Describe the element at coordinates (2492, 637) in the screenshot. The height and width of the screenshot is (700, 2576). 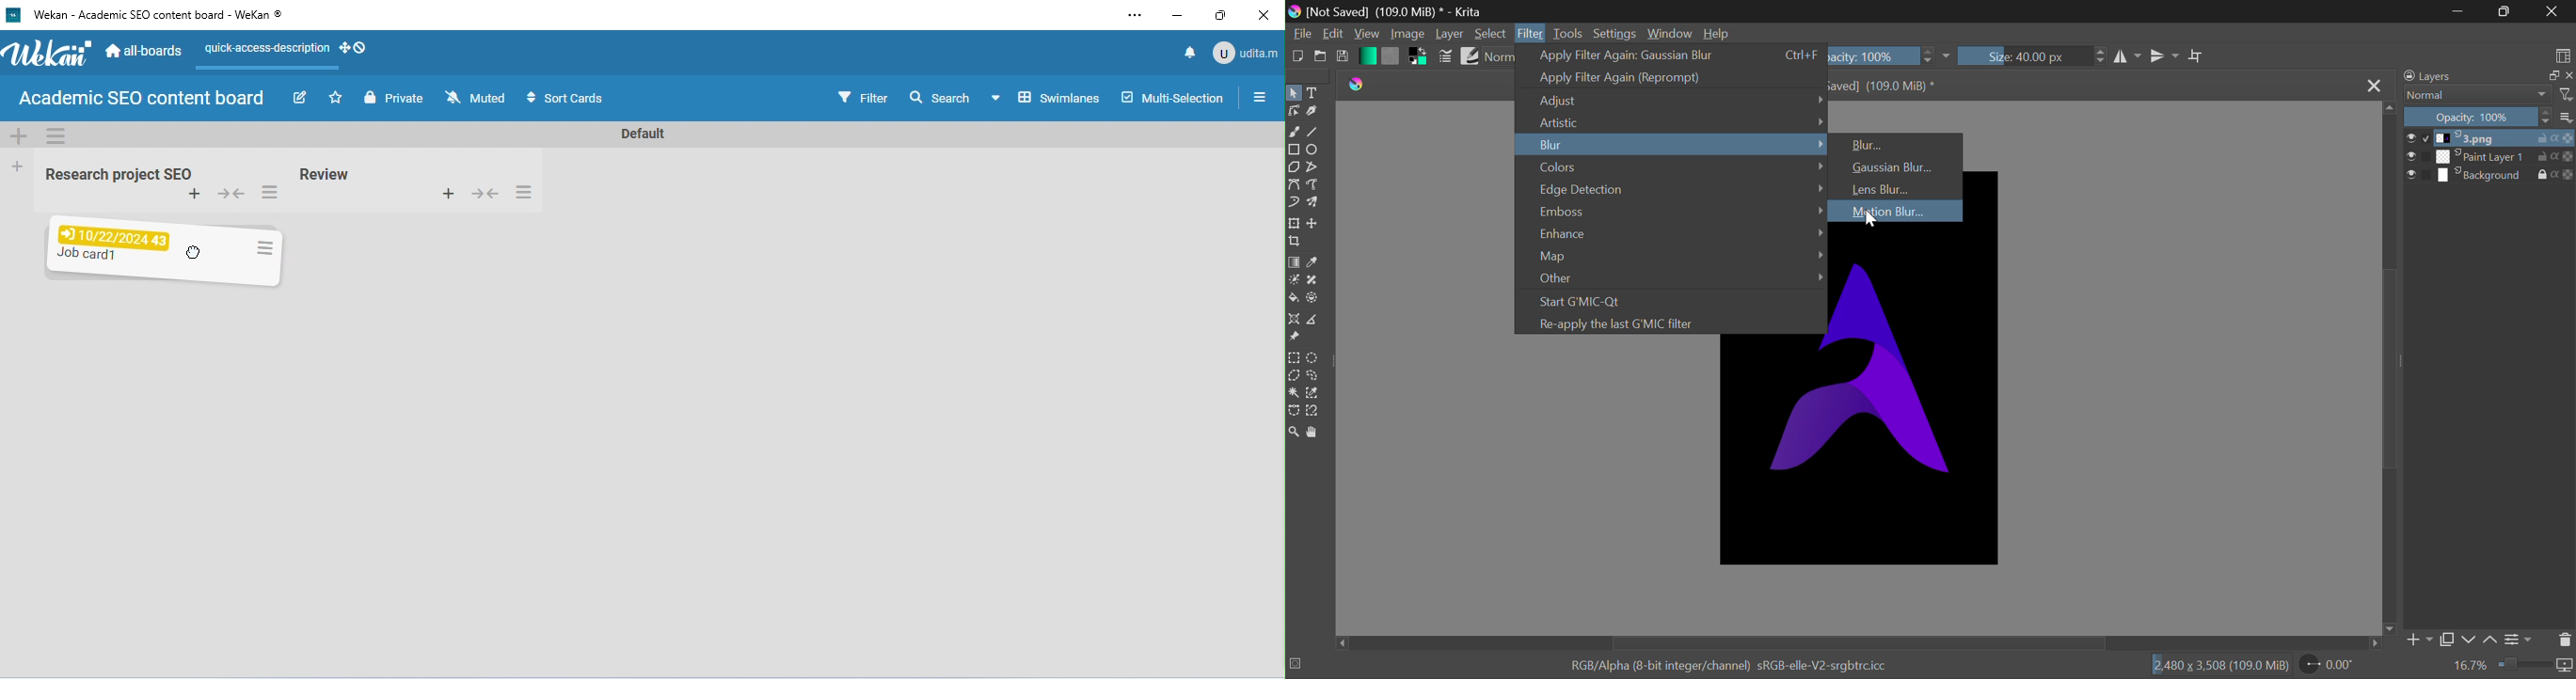
I see `Move Layer Up` at that location.